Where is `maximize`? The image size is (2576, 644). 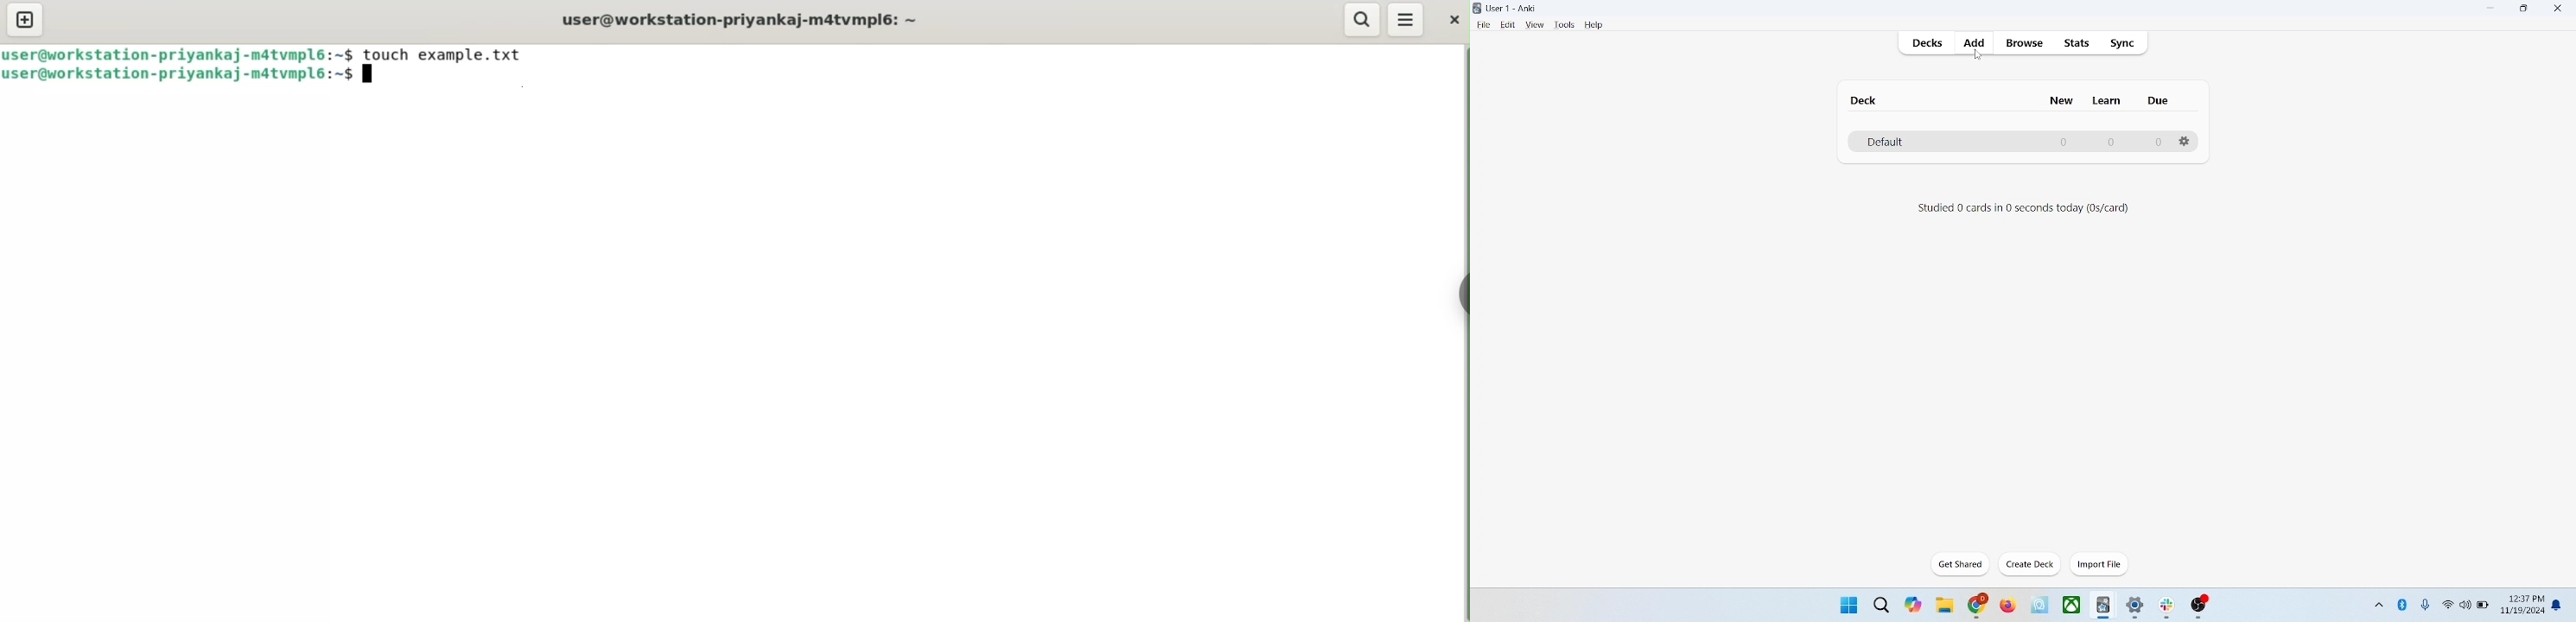
maximize is located at coordinates (2524, 11).